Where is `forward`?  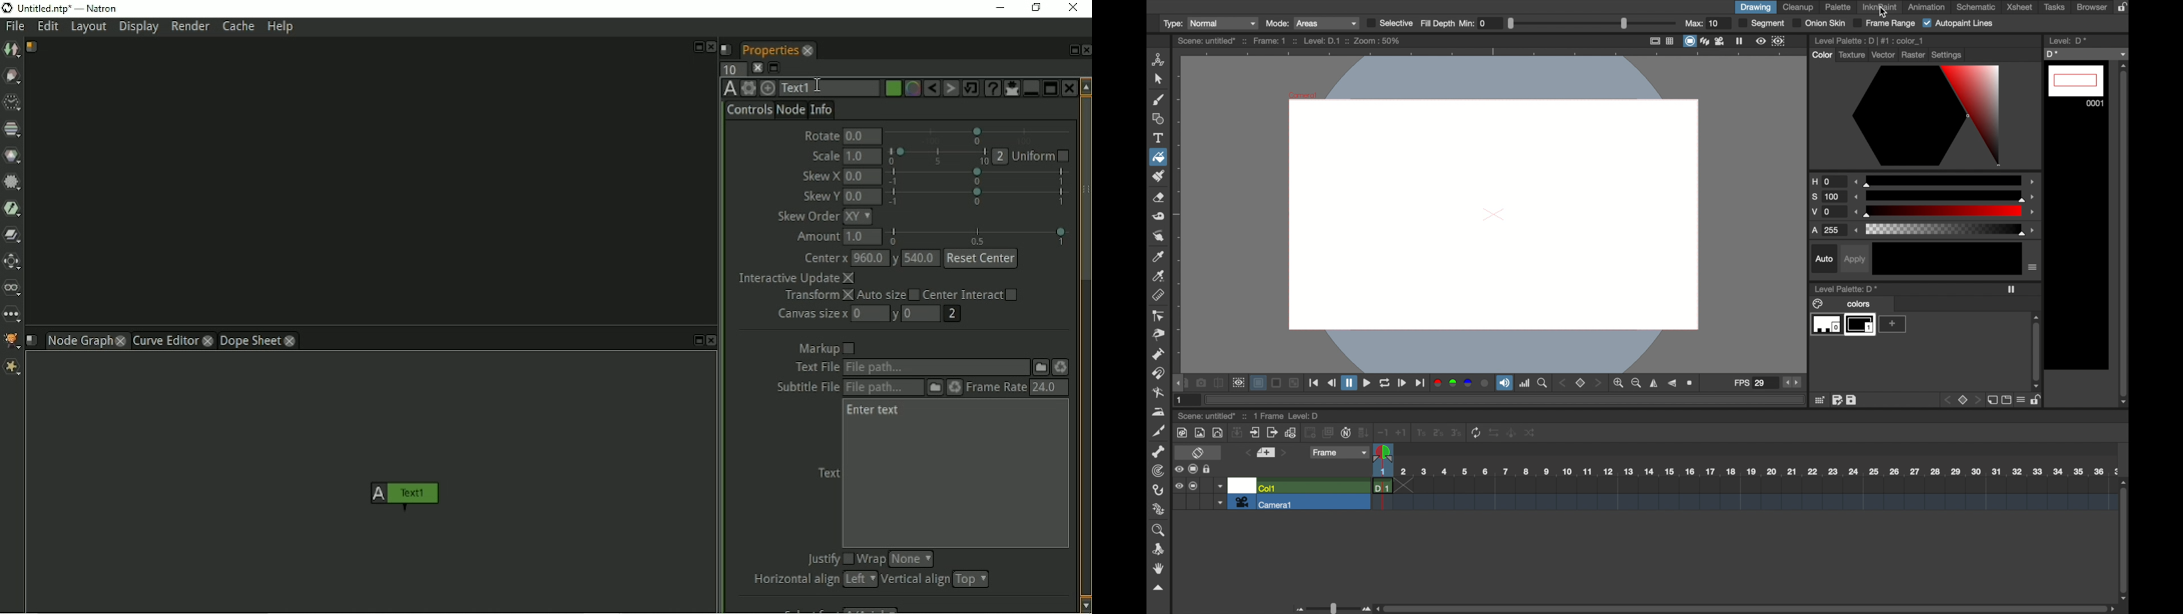 forward is located at coordinates (1272, 433).